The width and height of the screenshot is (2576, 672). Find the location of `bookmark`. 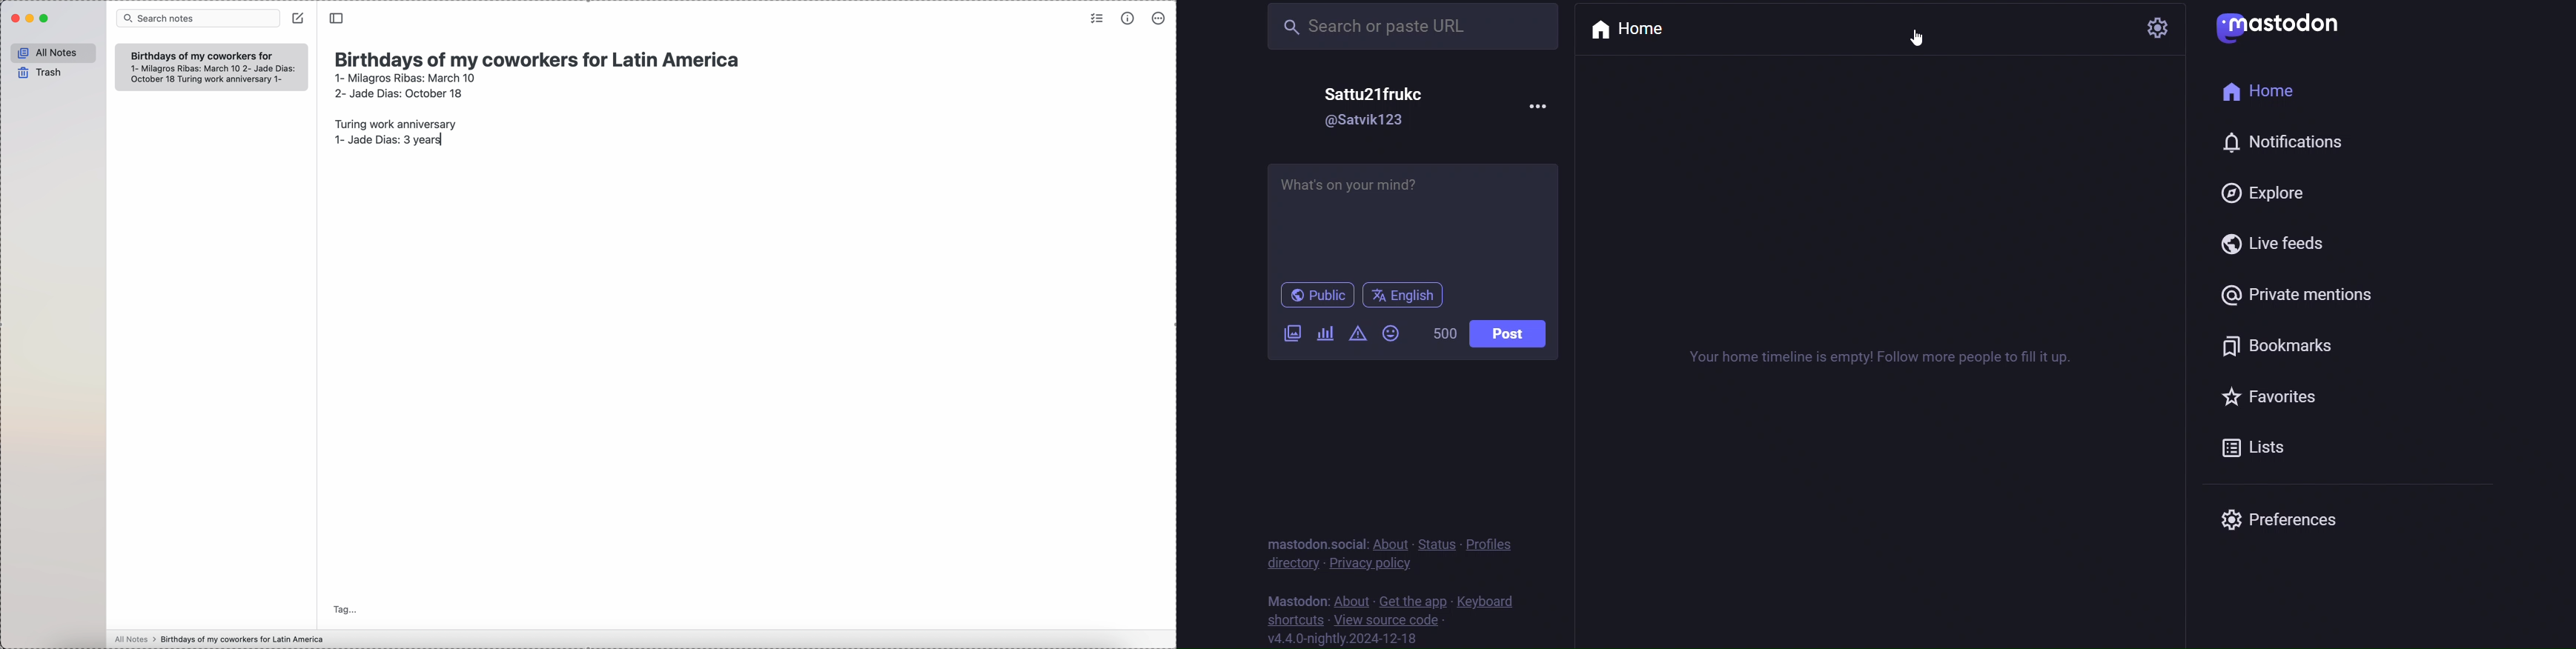

bookmark is located at coordinates (2283, 344).